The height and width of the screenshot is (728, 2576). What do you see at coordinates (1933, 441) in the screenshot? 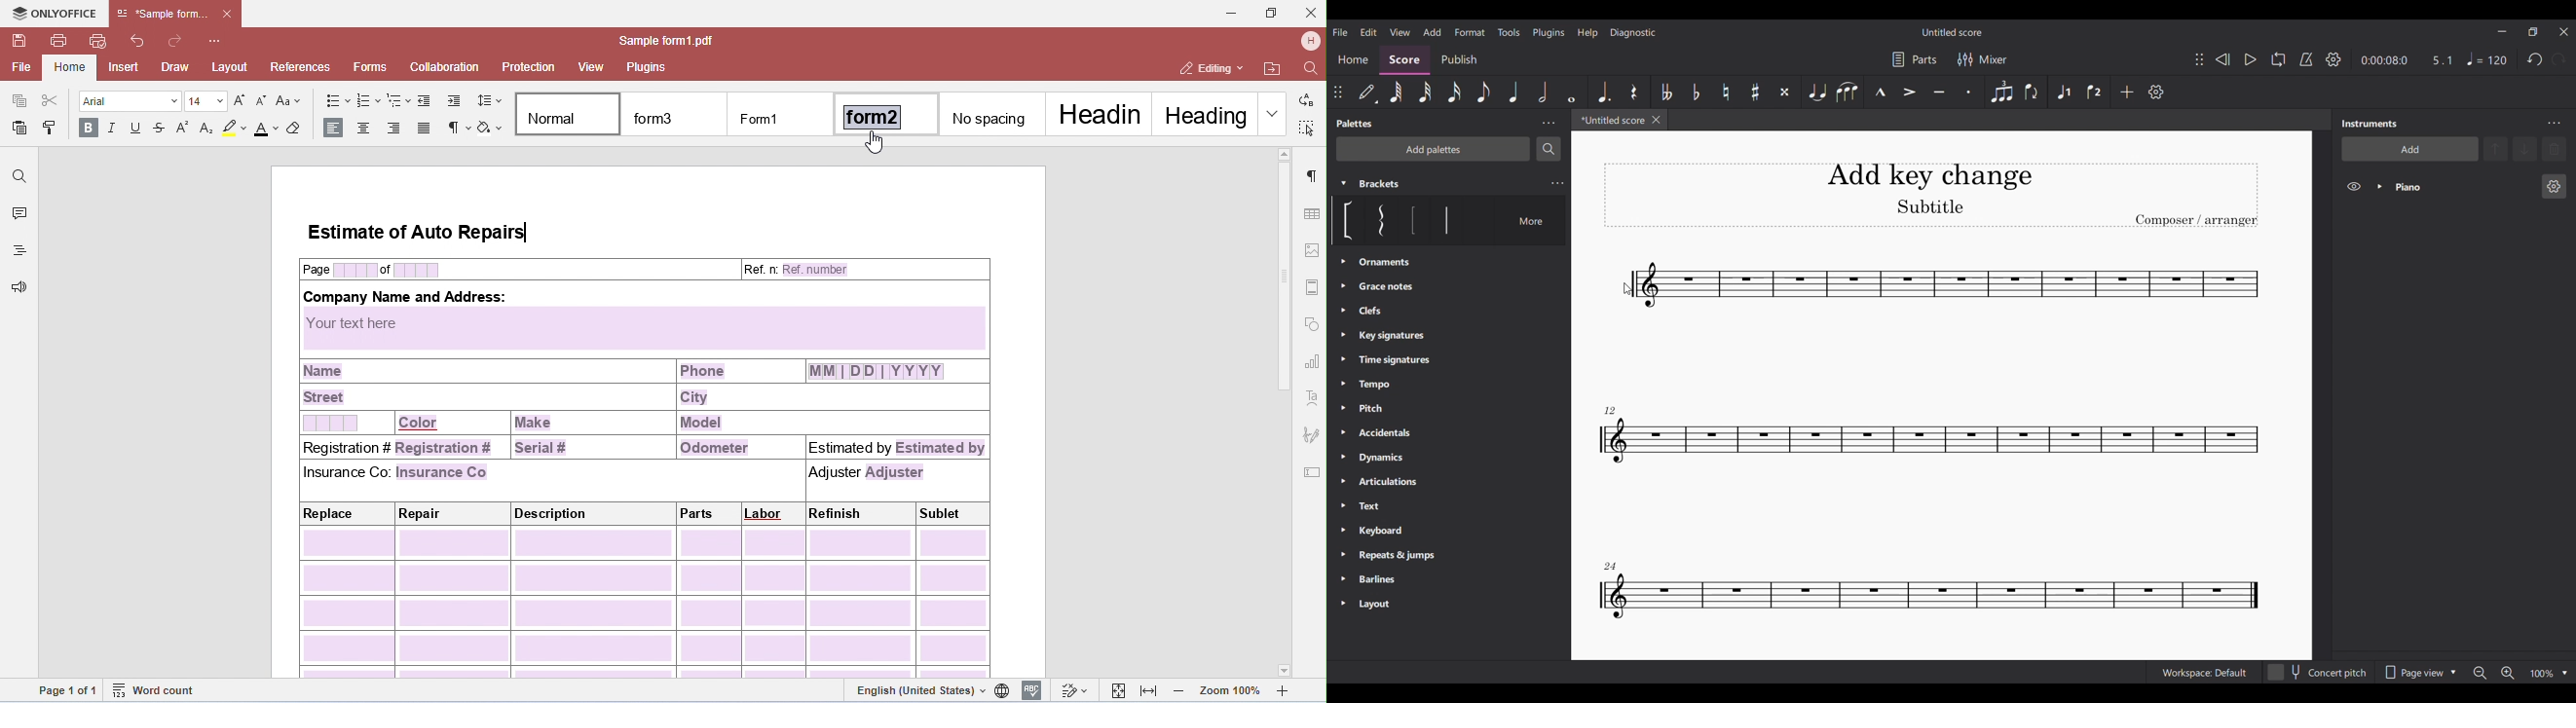
I see `Bracket added to group staves` at bounding box center [1933, 441].